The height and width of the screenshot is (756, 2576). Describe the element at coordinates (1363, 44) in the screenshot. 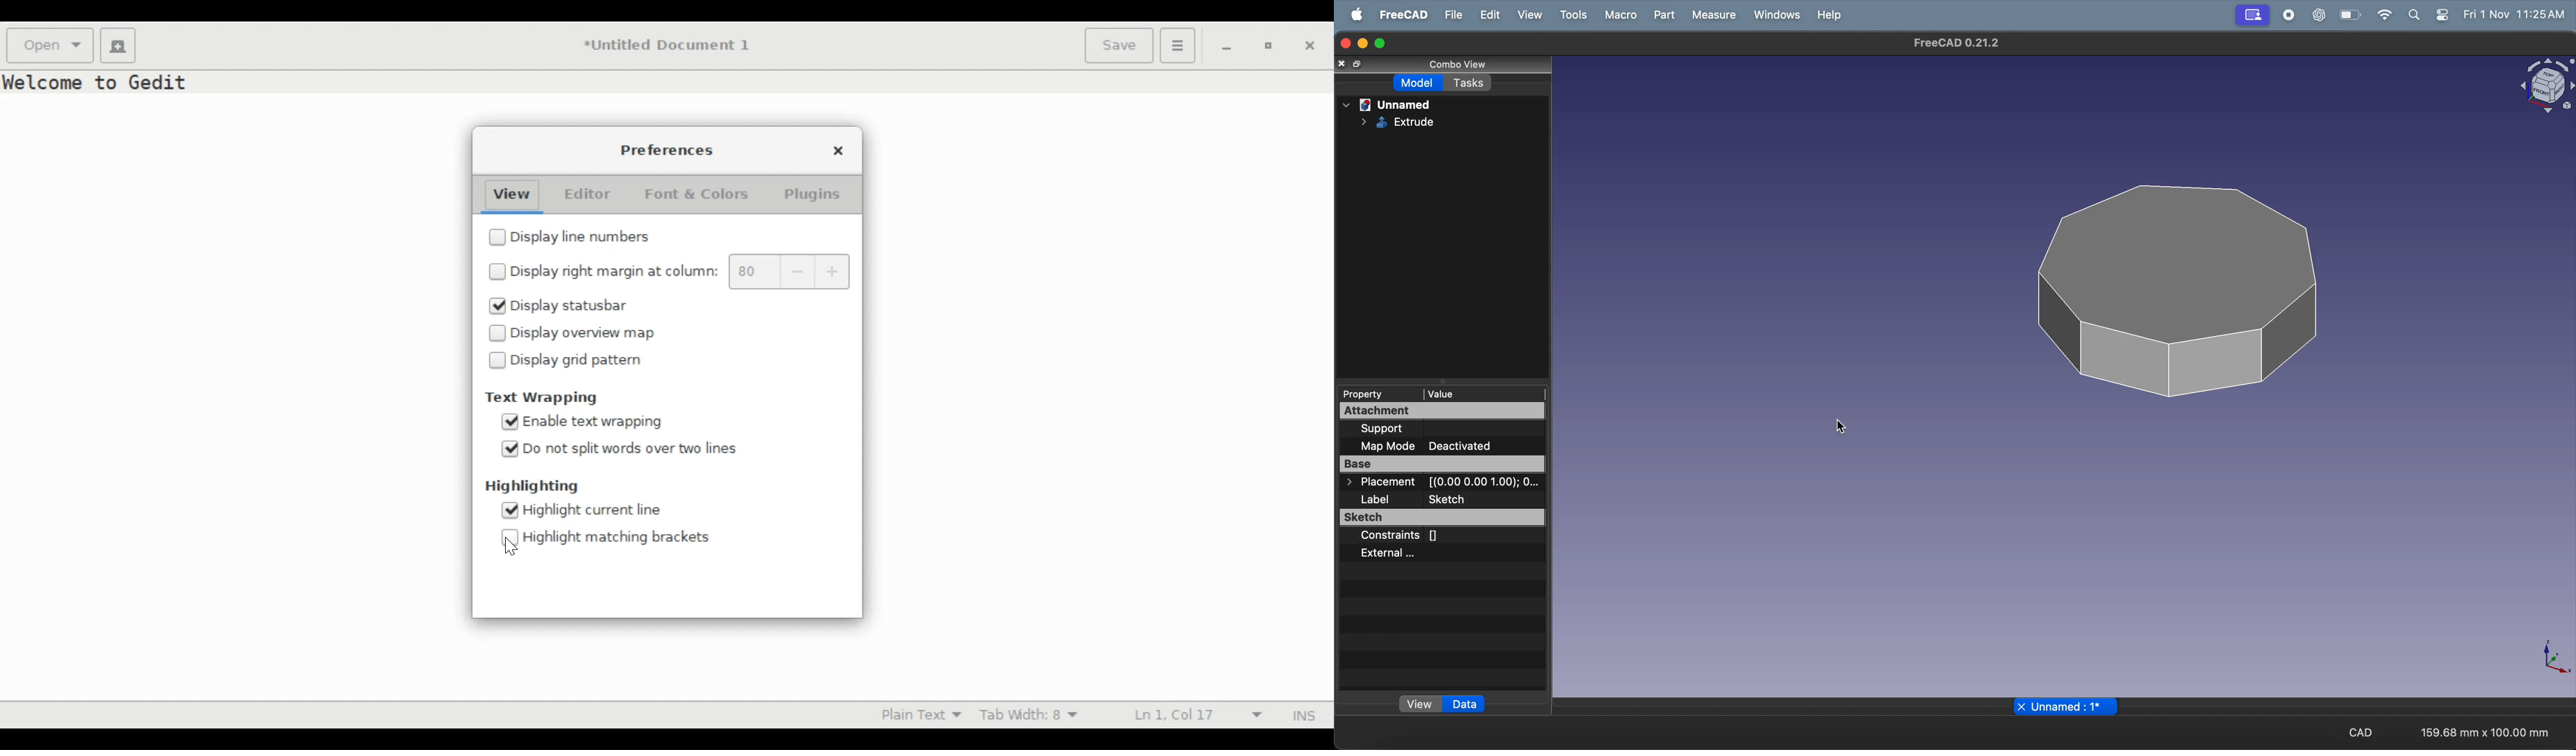

I see `minimize` at that location.